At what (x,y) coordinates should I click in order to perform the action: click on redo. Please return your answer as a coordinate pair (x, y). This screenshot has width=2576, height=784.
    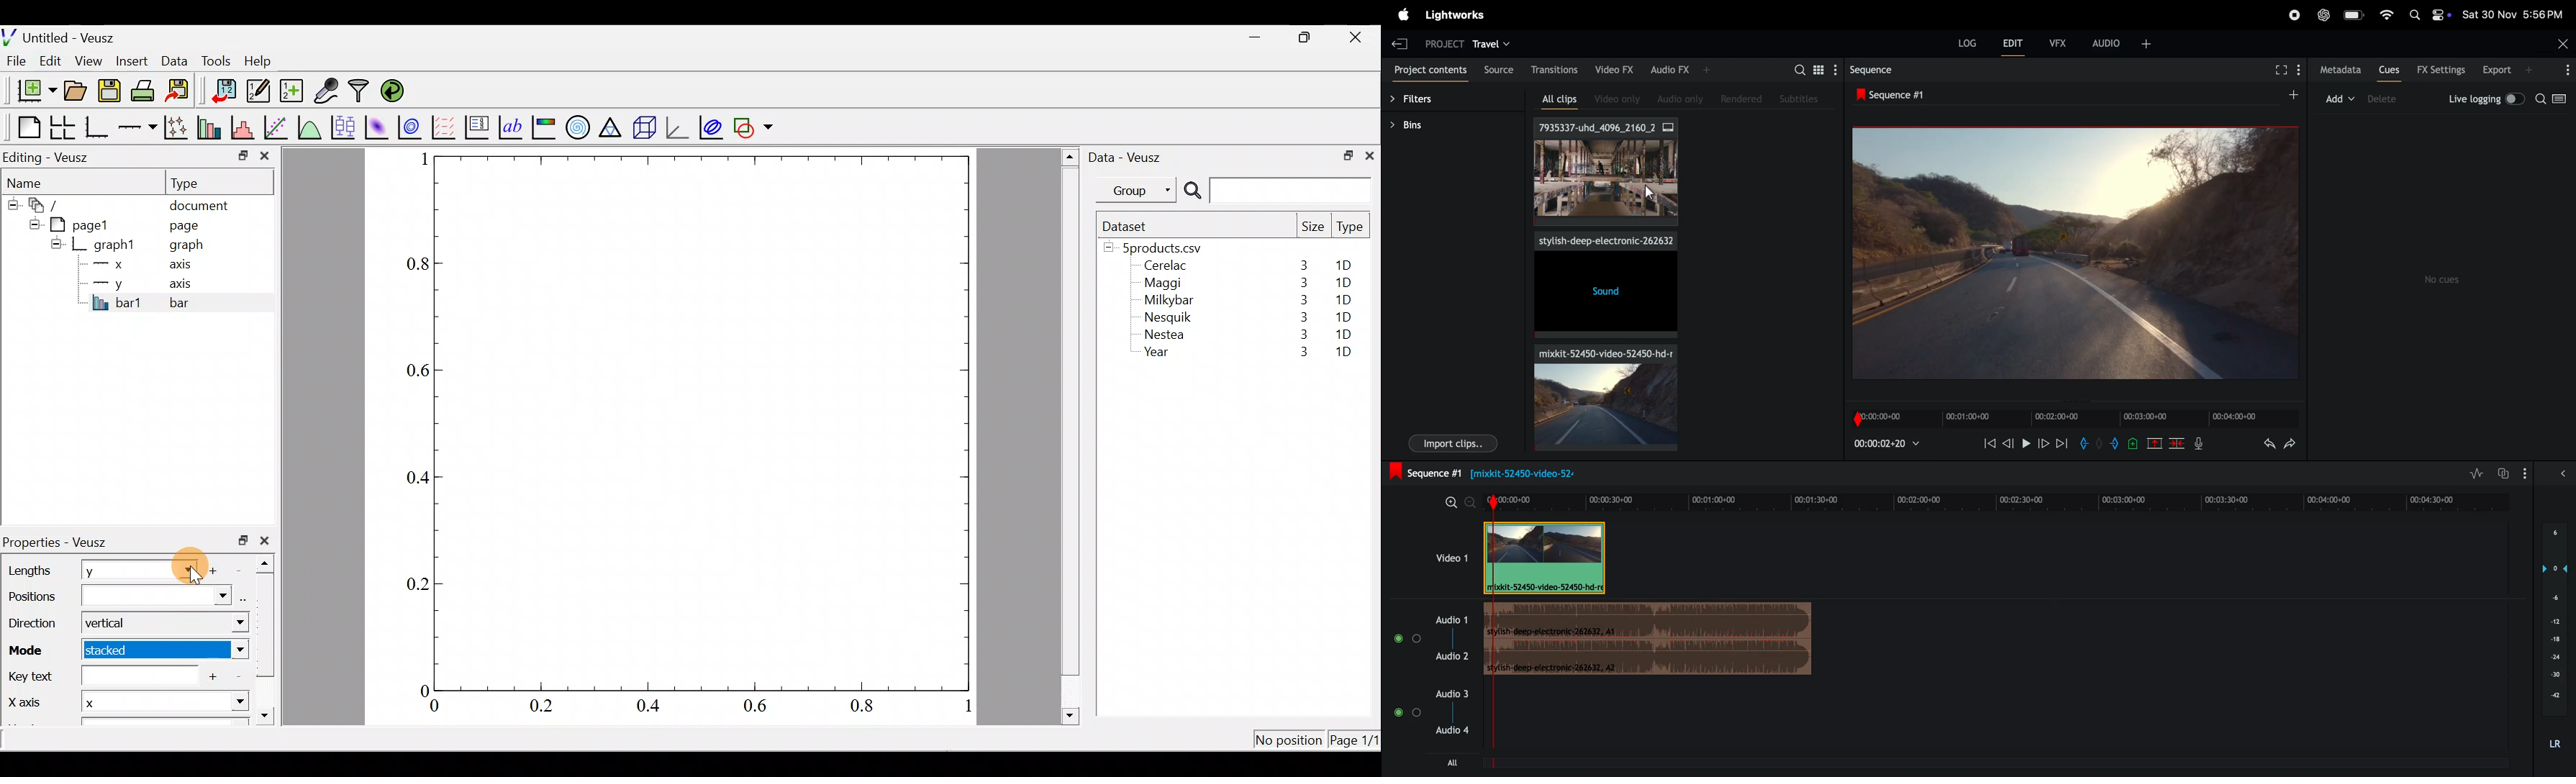
    Looking at the image, I should click on (2290, 445).